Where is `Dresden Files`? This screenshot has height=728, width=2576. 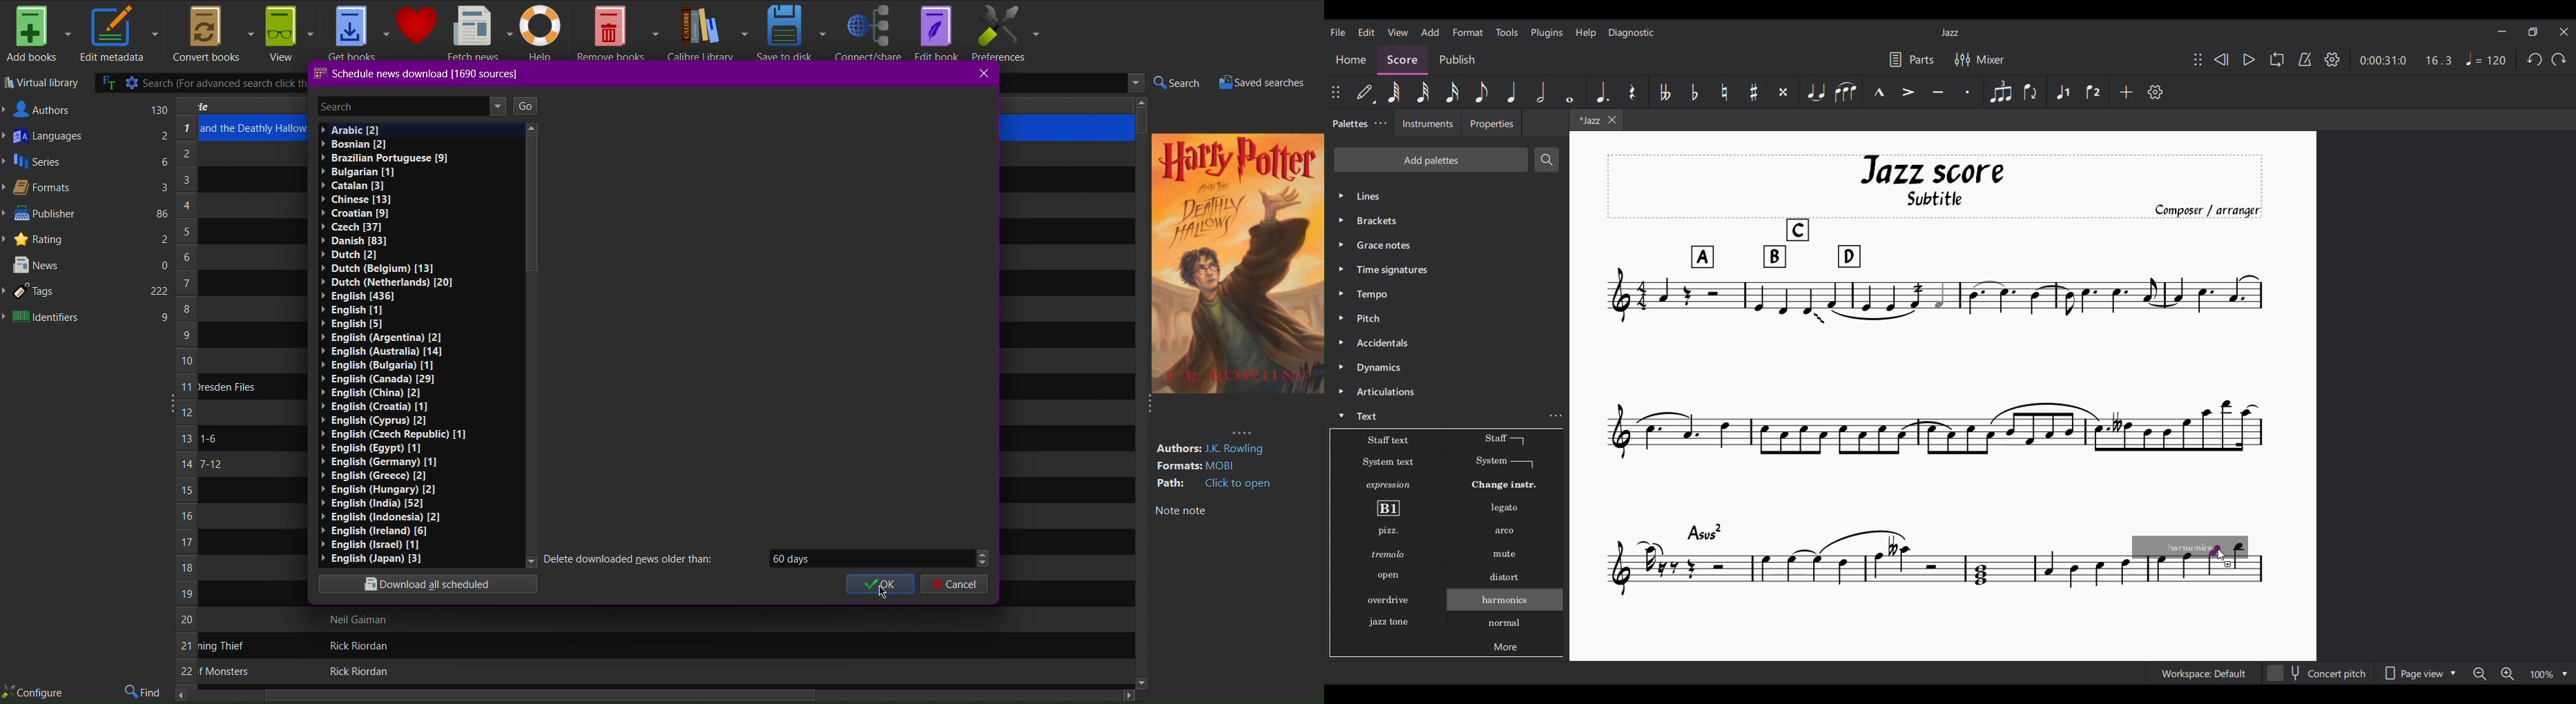 Dresden Files is located at coordinates (228, 387).